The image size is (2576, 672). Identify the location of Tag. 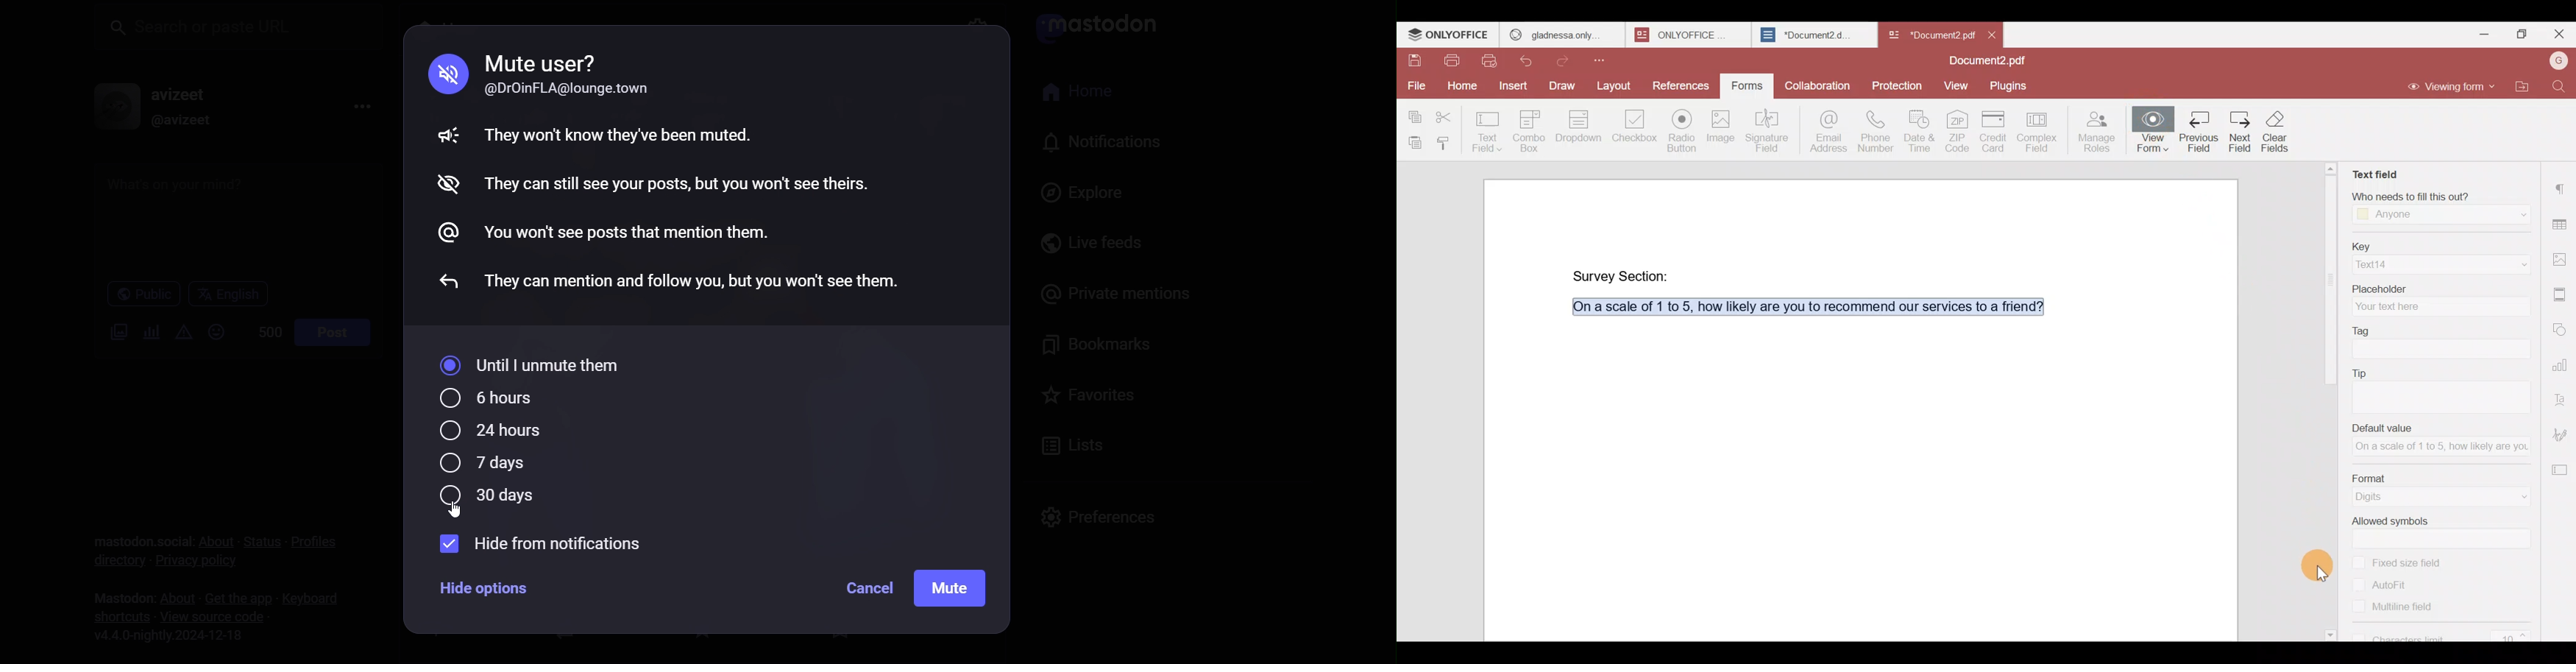
(2437, 328).